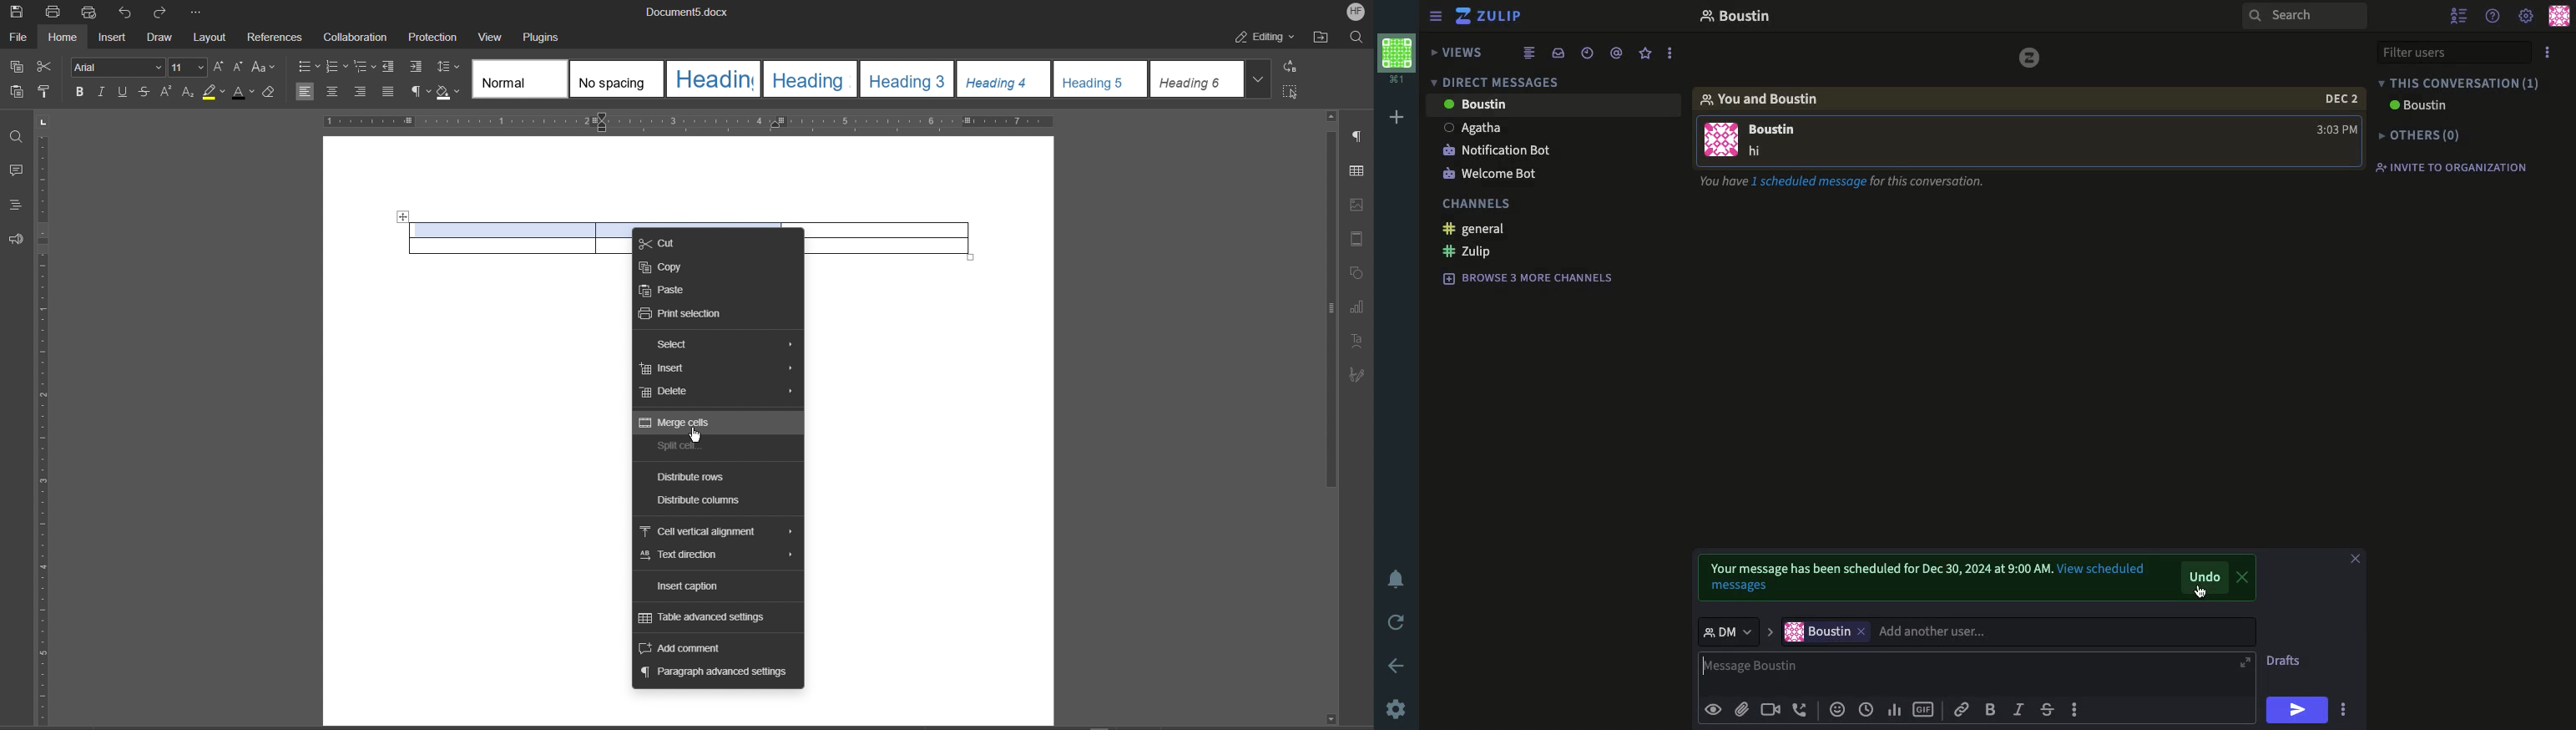 This screenshot has height=756, width=2576. Describe the element at coordinates (1670, 53) in the screenshot. I see `options` at that location.